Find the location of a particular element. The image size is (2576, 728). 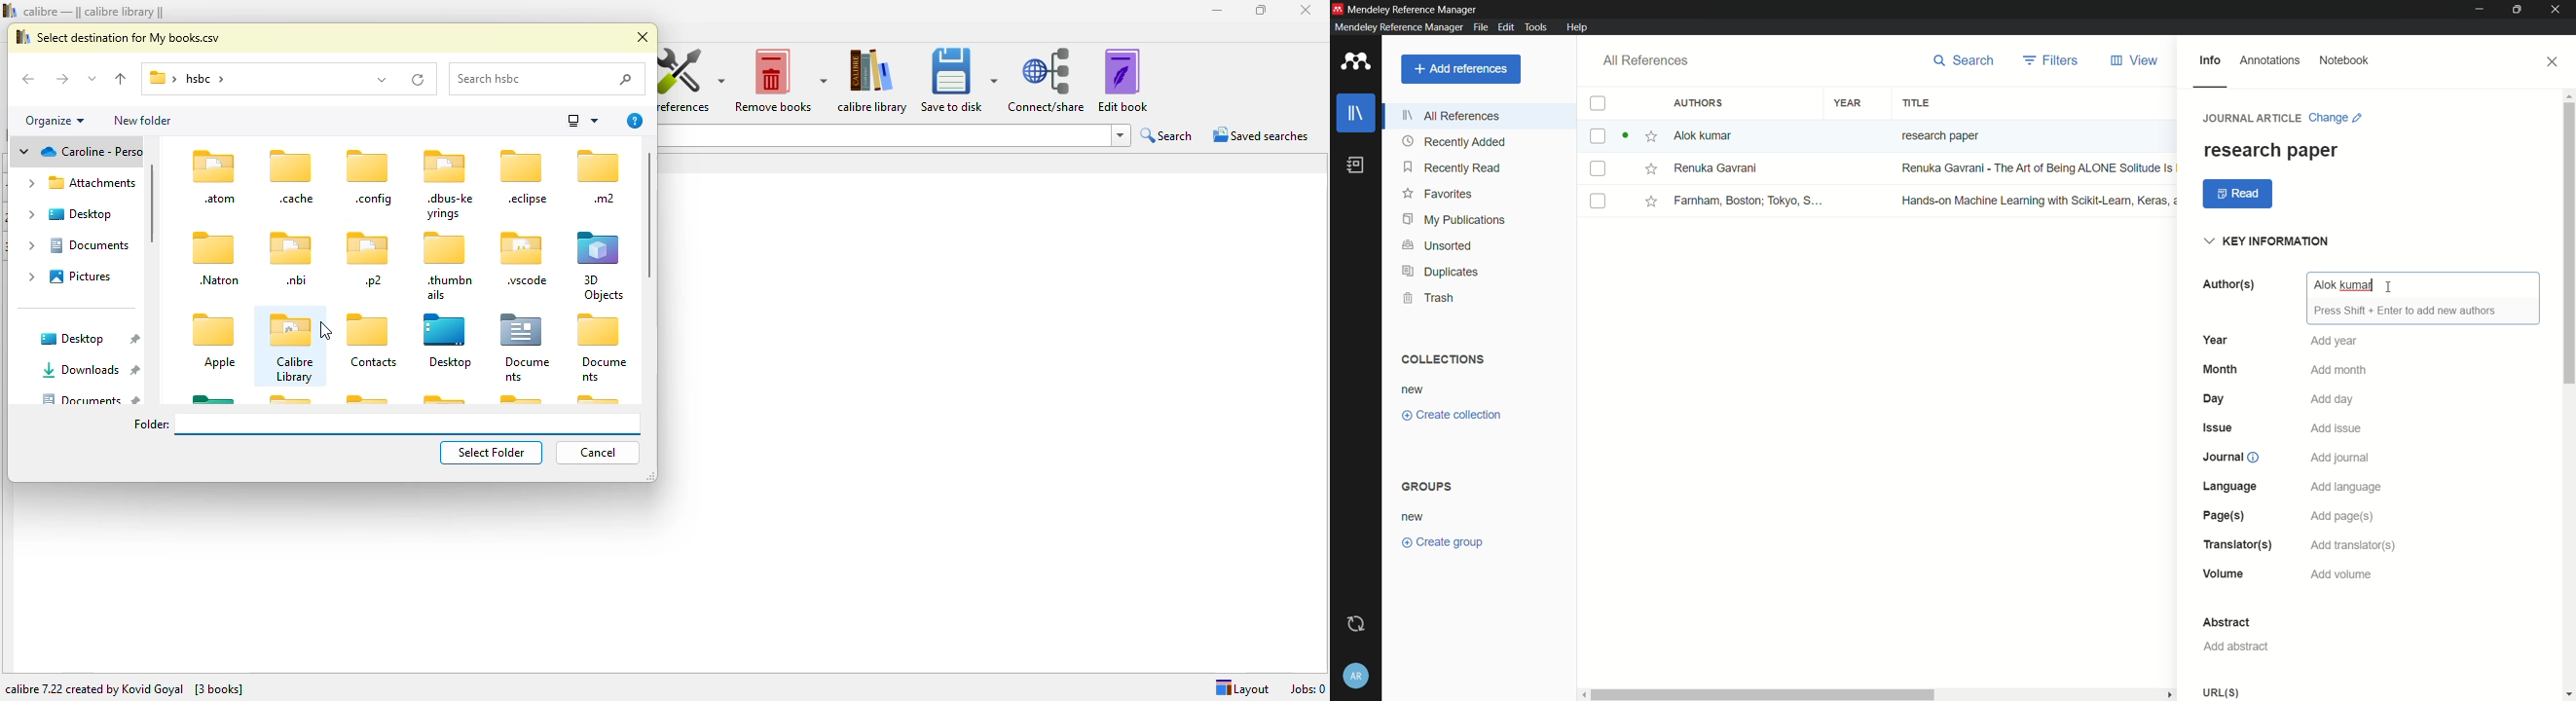

authors is located at coordinates (2227, 284).